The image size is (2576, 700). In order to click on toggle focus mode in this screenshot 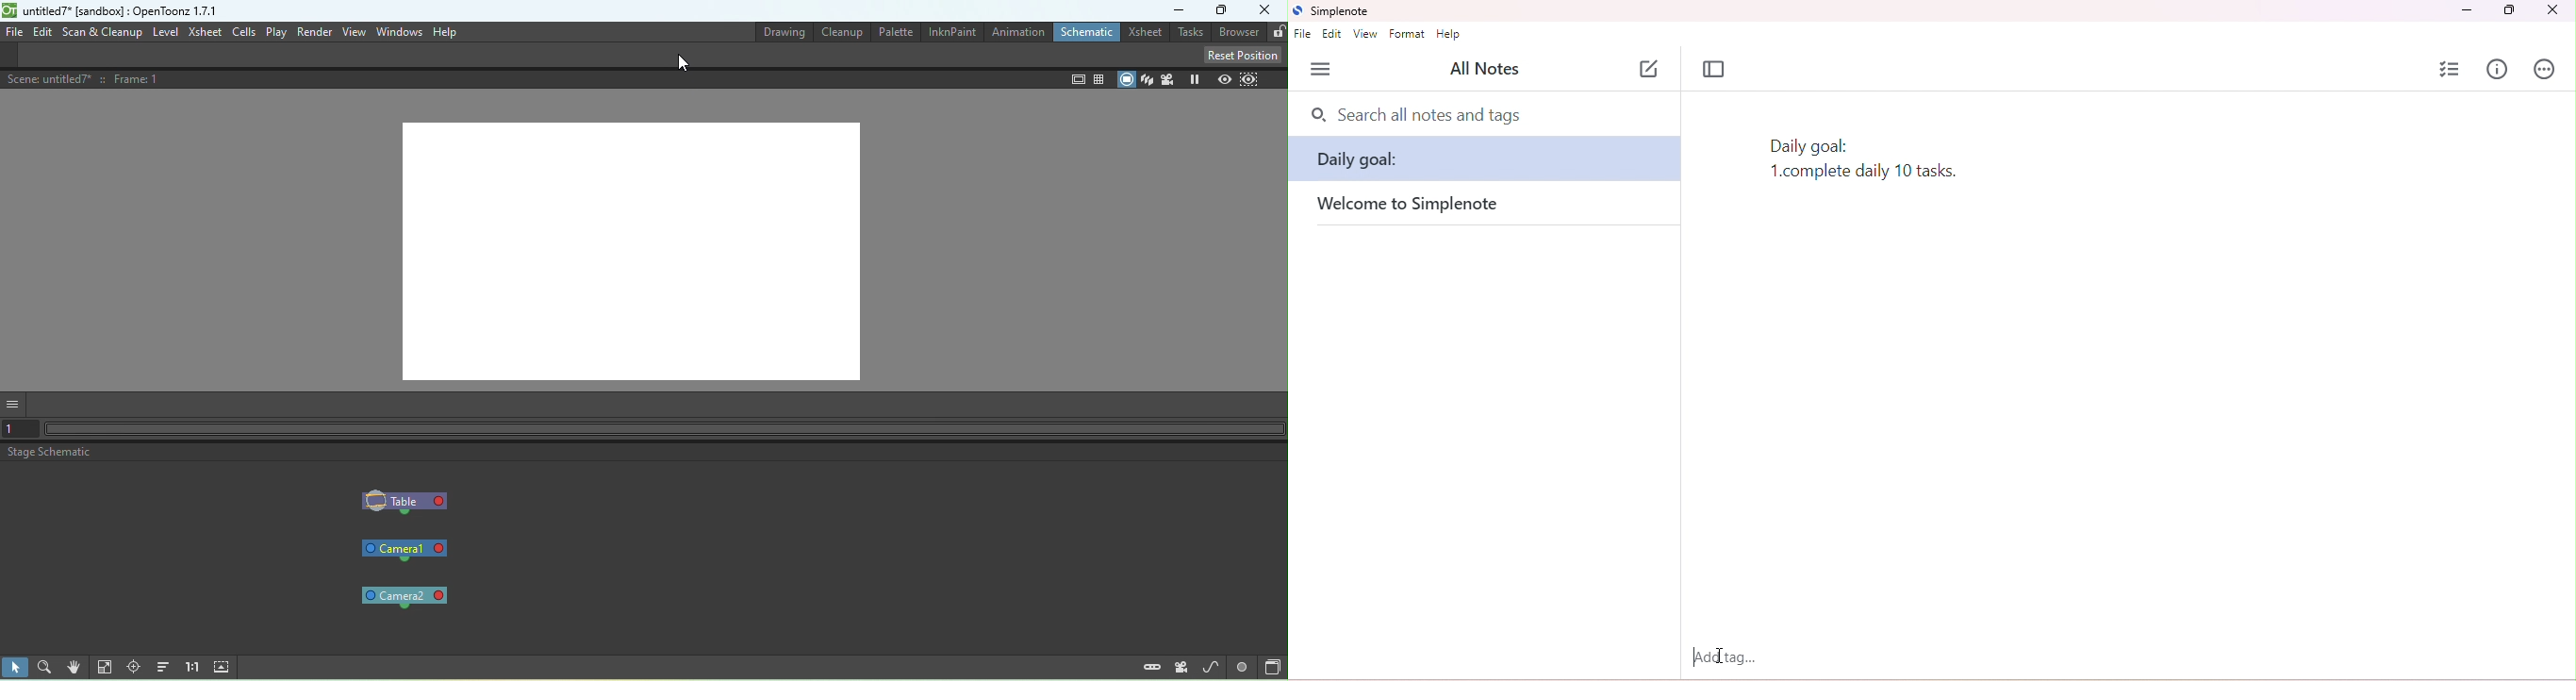, I will do `click(1716, 70)`.